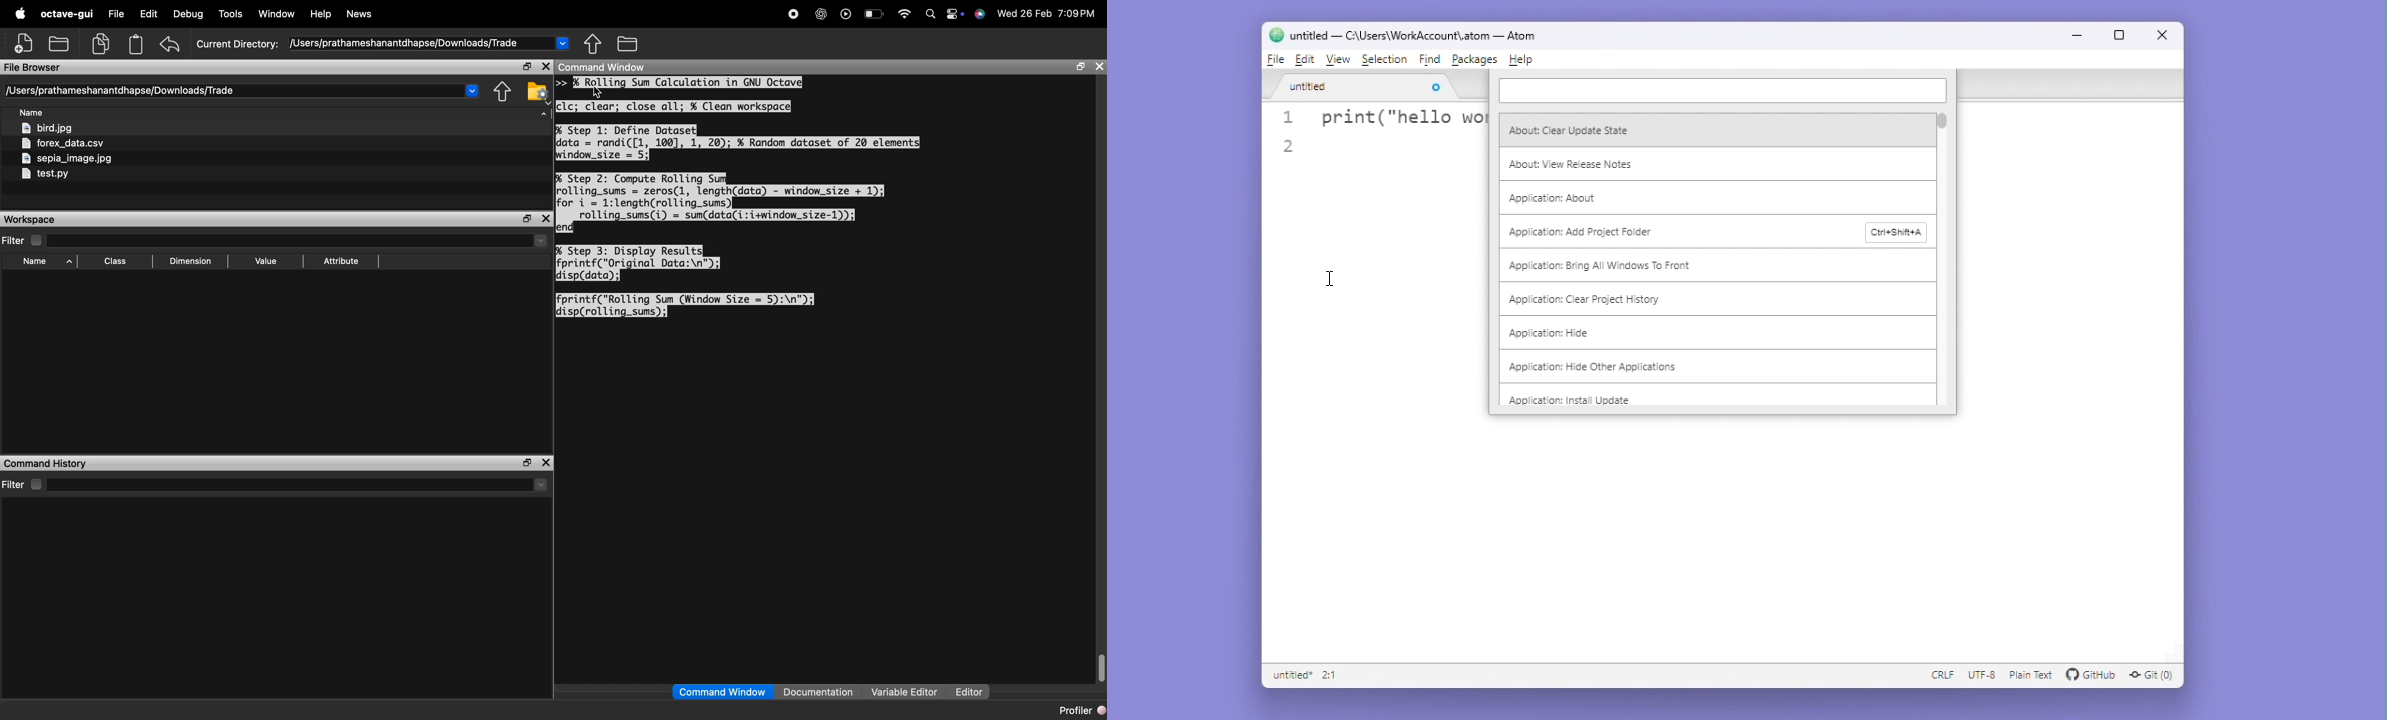 Image resolution: width=2408 pixels, height=728 pixels. What do you see at coordinates (119, 14) in the screenshot?
I see `file` at bounding box center [119, 14].